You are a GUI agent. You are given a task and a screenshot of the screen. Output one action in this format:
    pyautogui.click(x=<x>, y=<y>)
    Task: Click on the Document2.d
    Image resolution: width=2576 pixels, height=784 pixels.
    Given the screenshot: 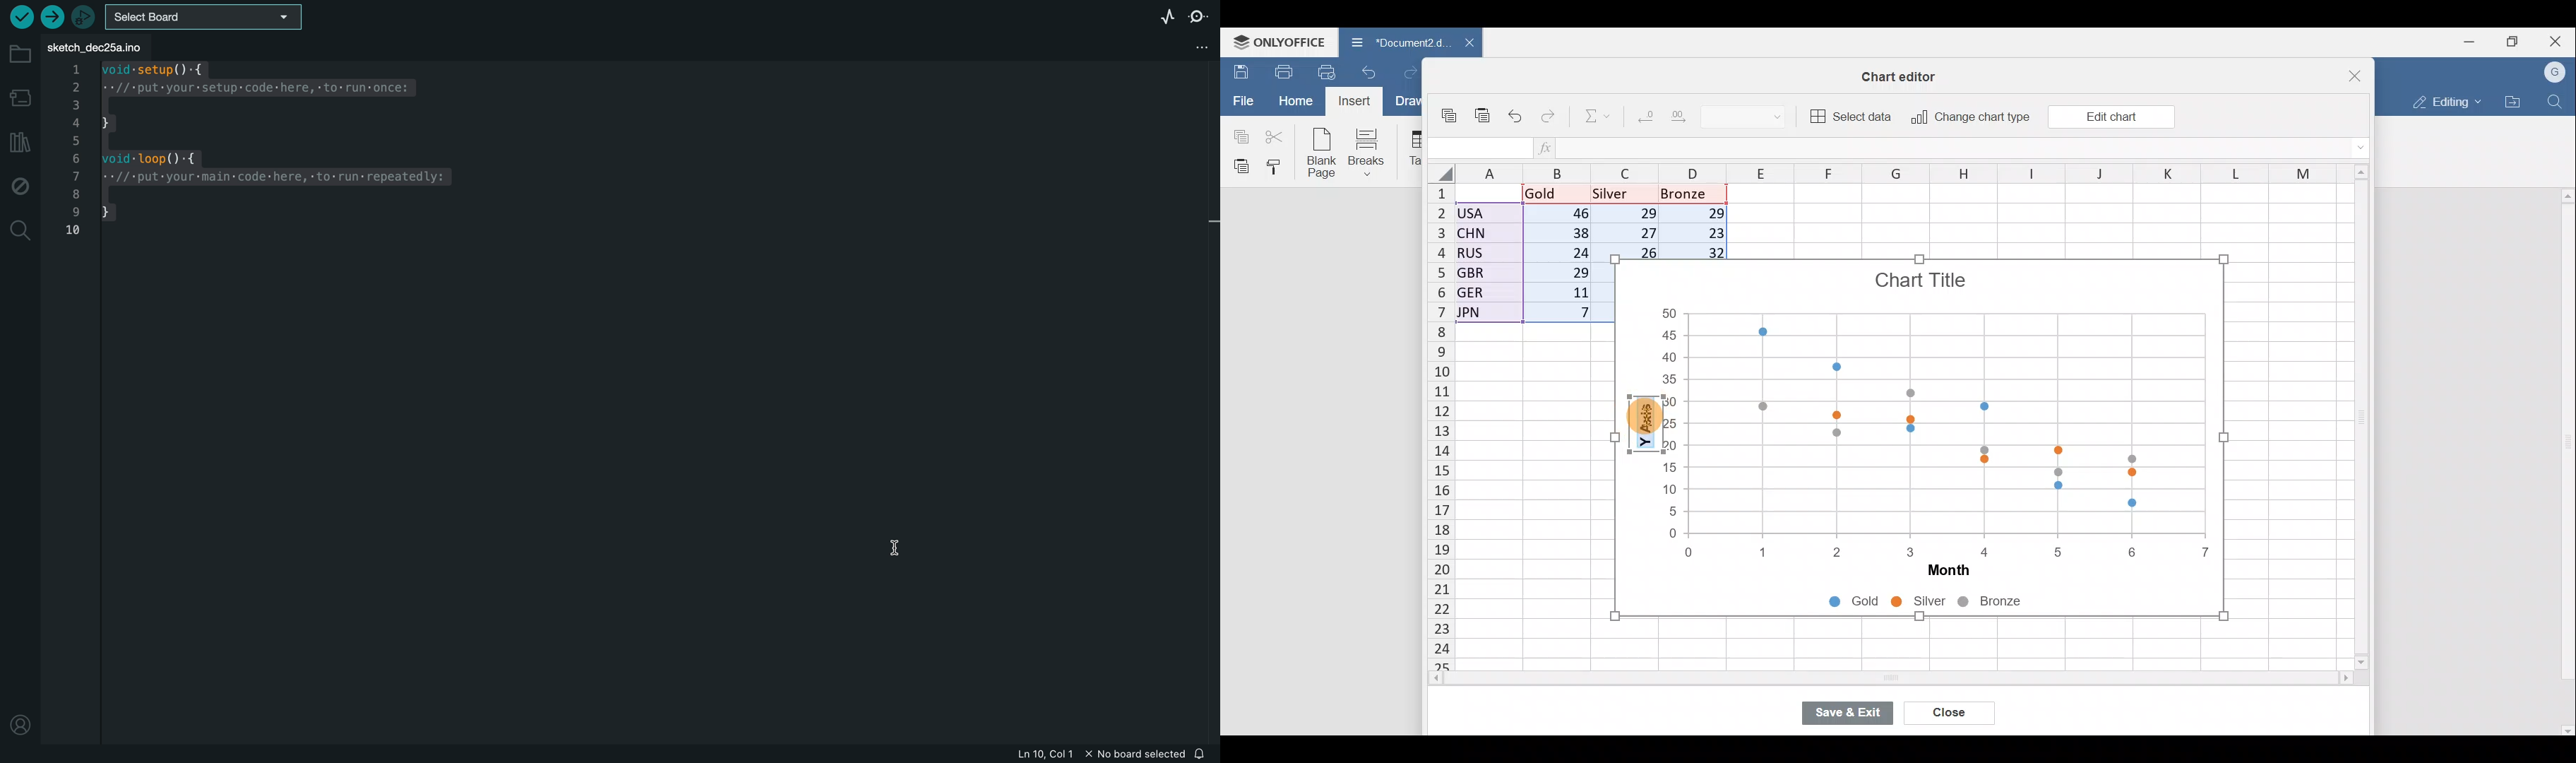 What is the action you would take?
    pyautogui.click(x=1393, y=42)
    